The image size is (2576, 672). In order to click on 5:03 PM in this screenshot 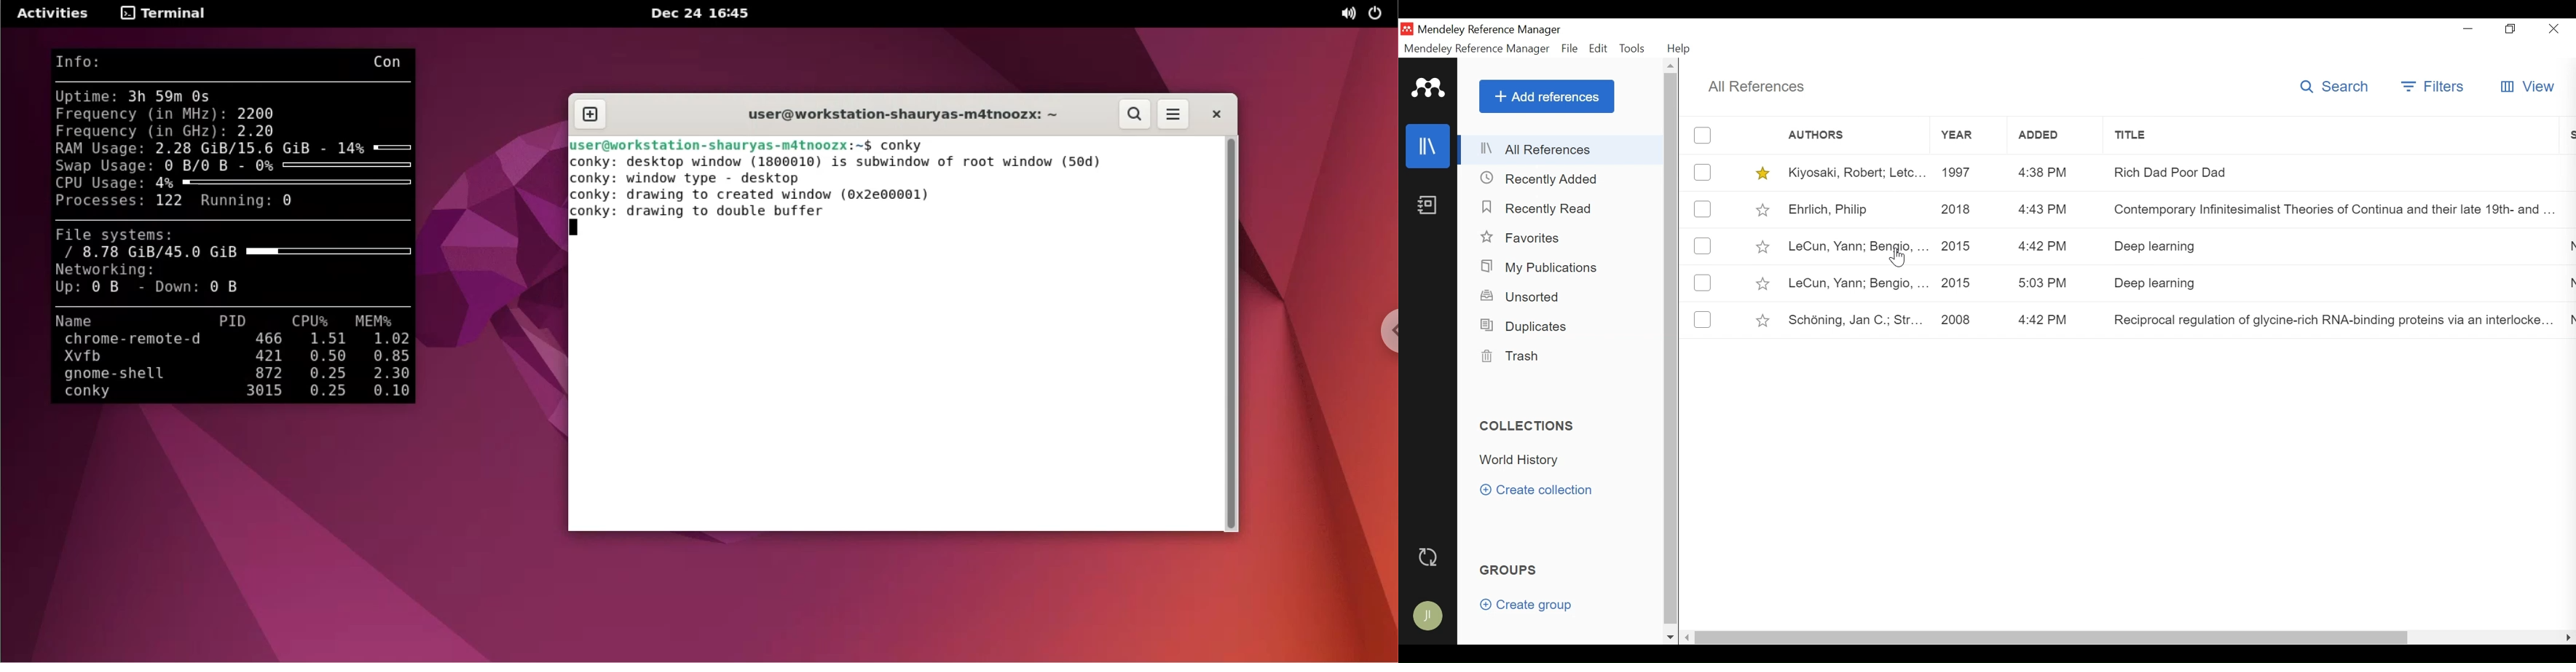, I will do `click(2044, 283)`.